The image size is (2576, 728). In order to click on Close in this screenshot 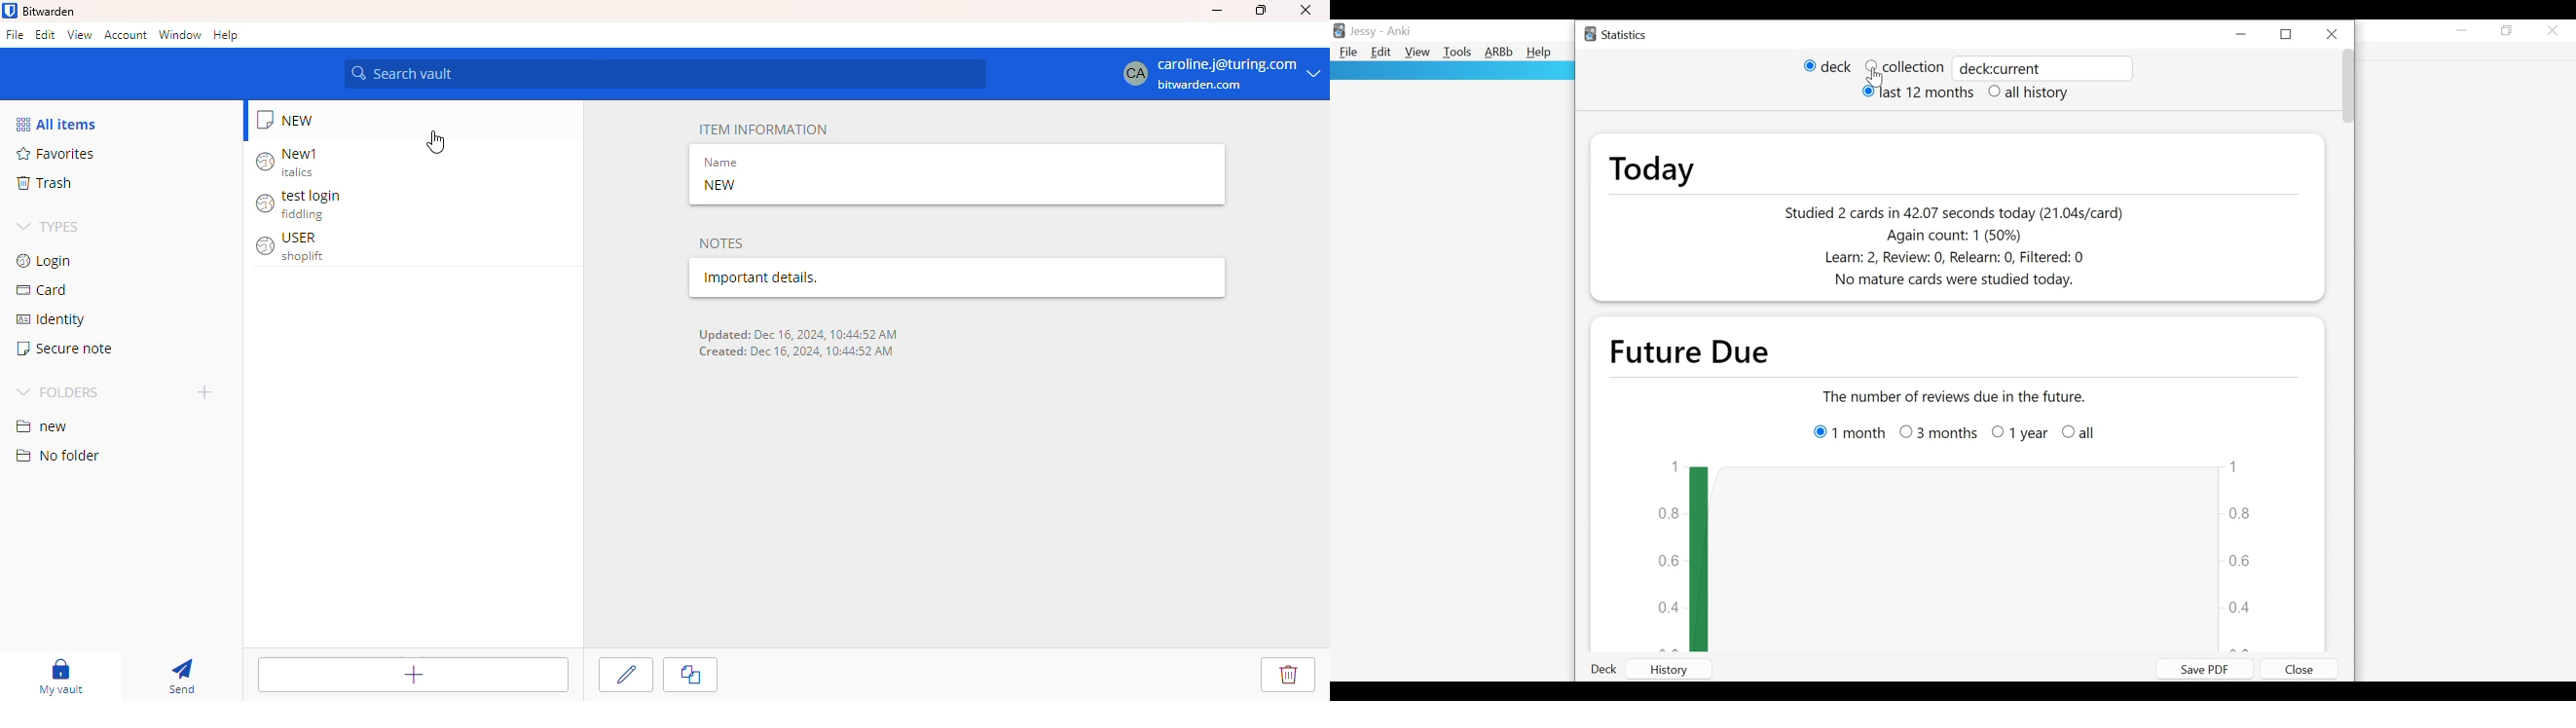, I will do `click(2333, 32)`.